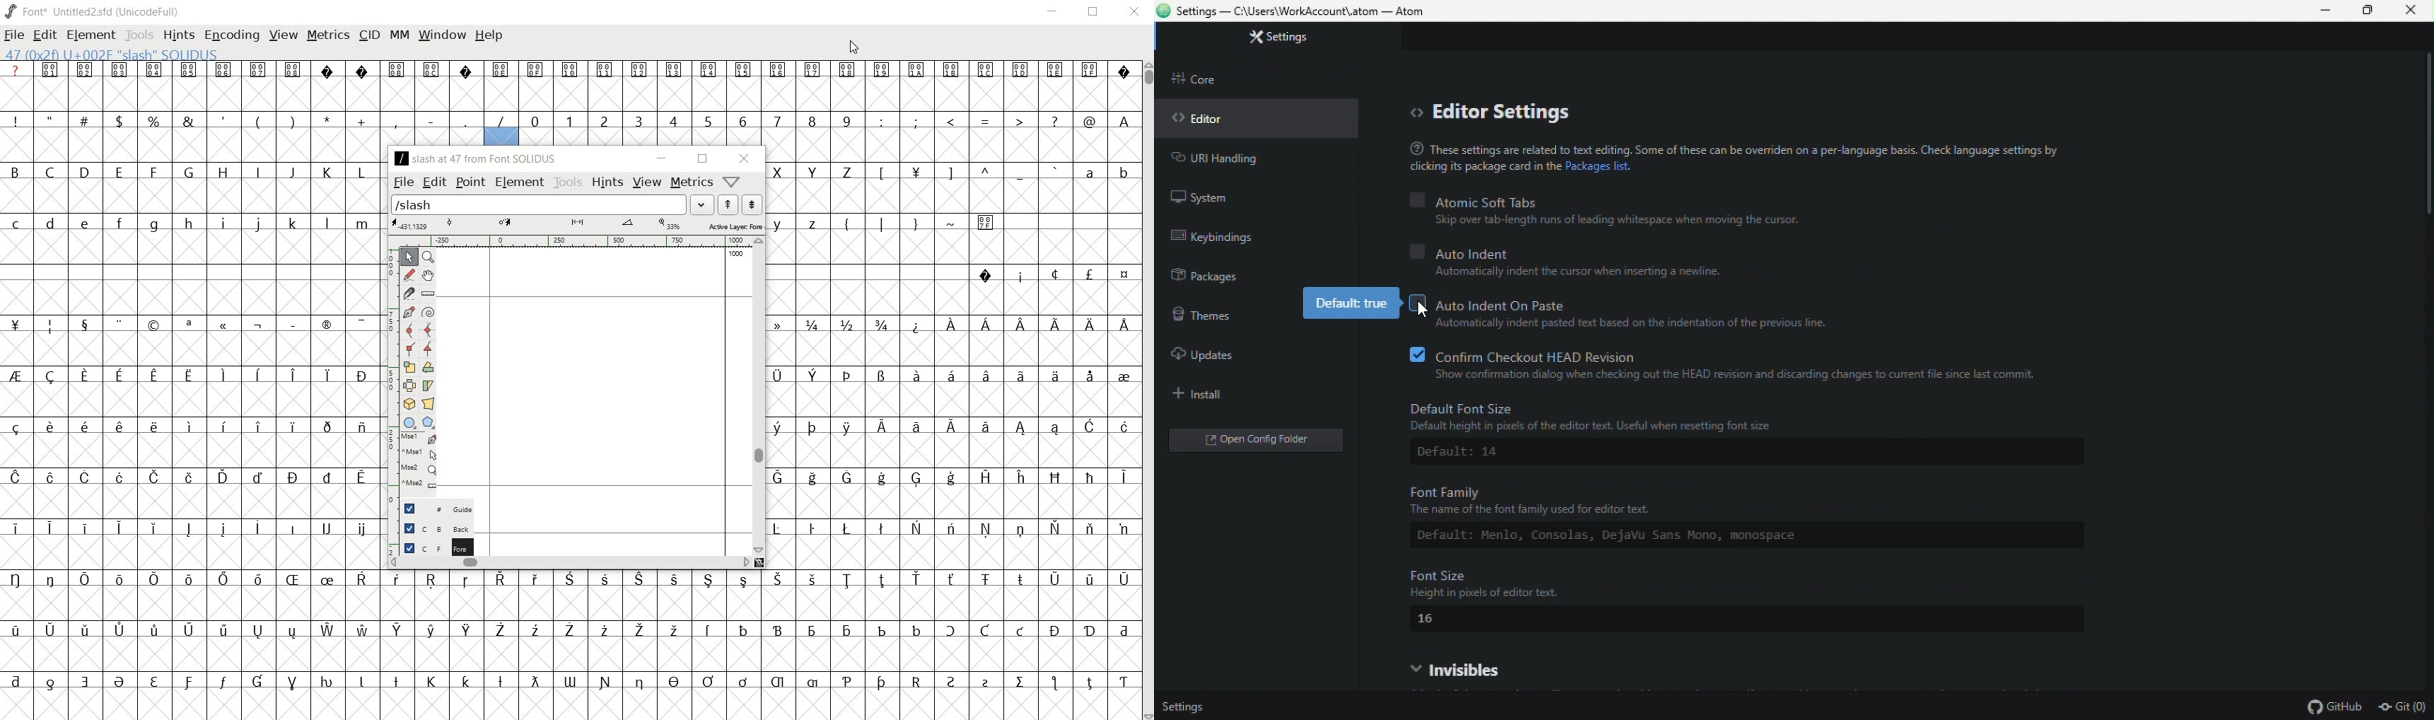 The image size is (2436, 728). I want to click on empty cells, so click(953, 400).